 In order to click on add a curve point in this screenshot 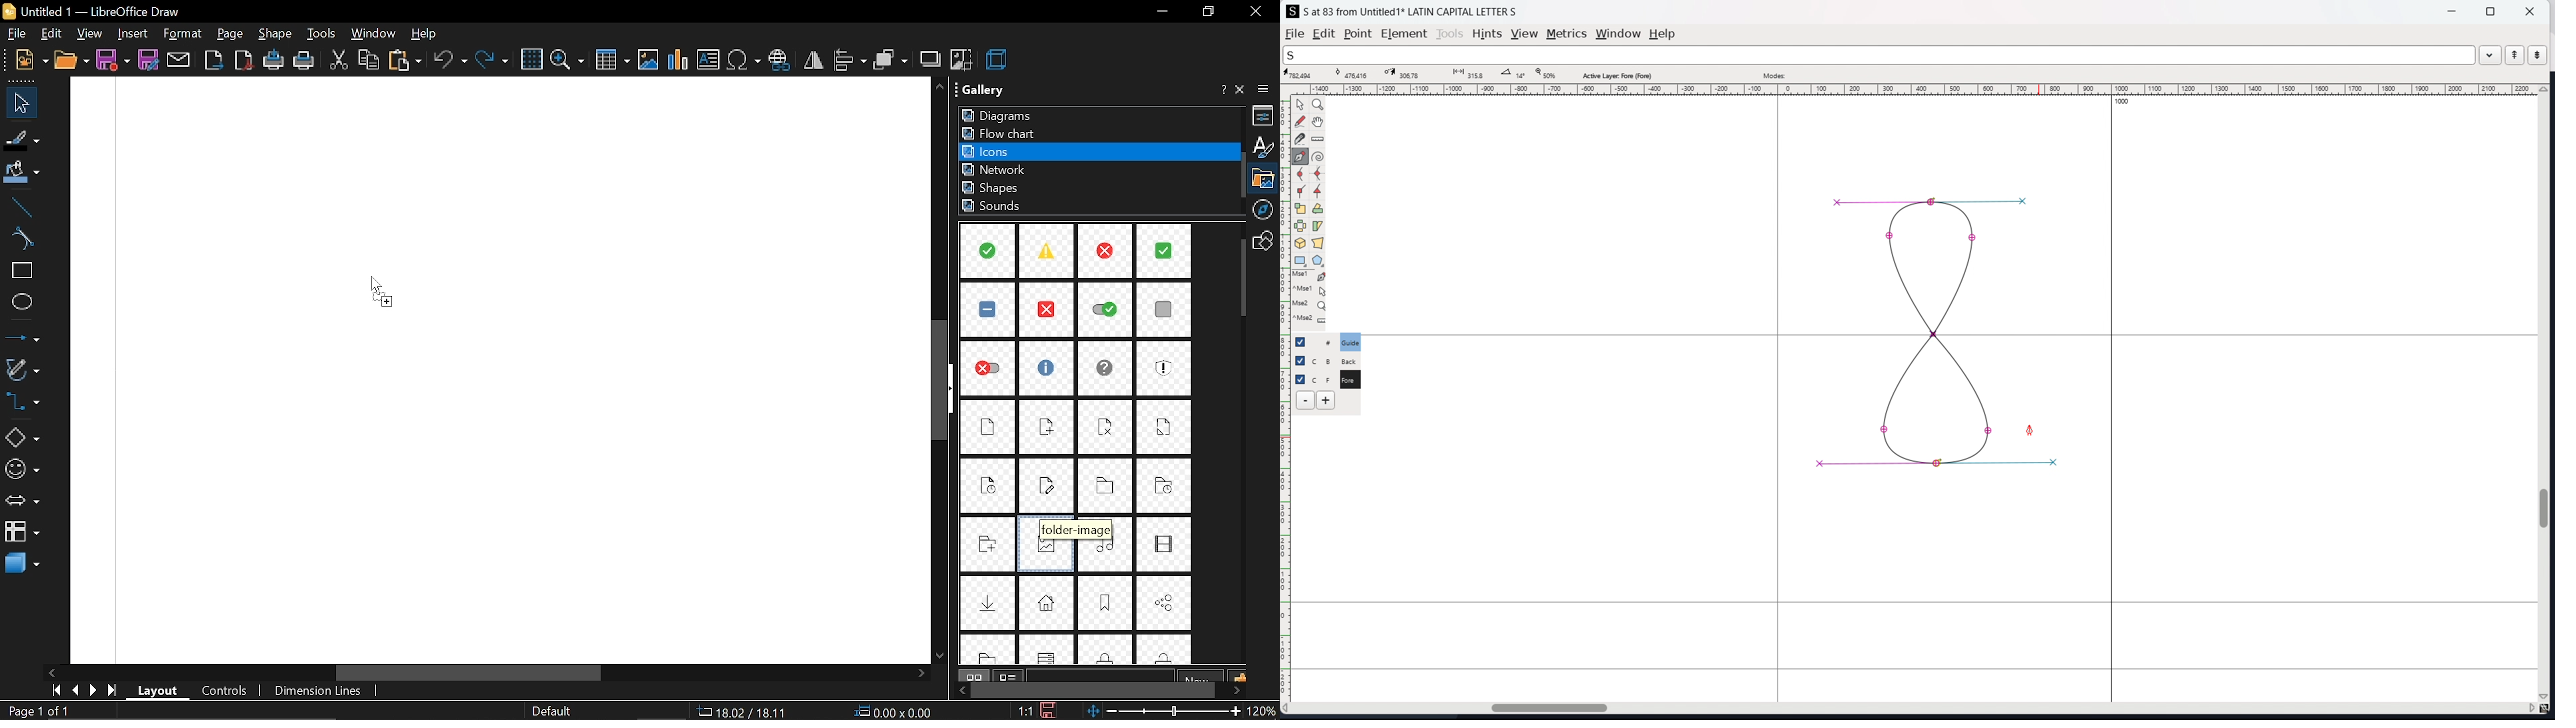, I will do `click(1301, 174)`.